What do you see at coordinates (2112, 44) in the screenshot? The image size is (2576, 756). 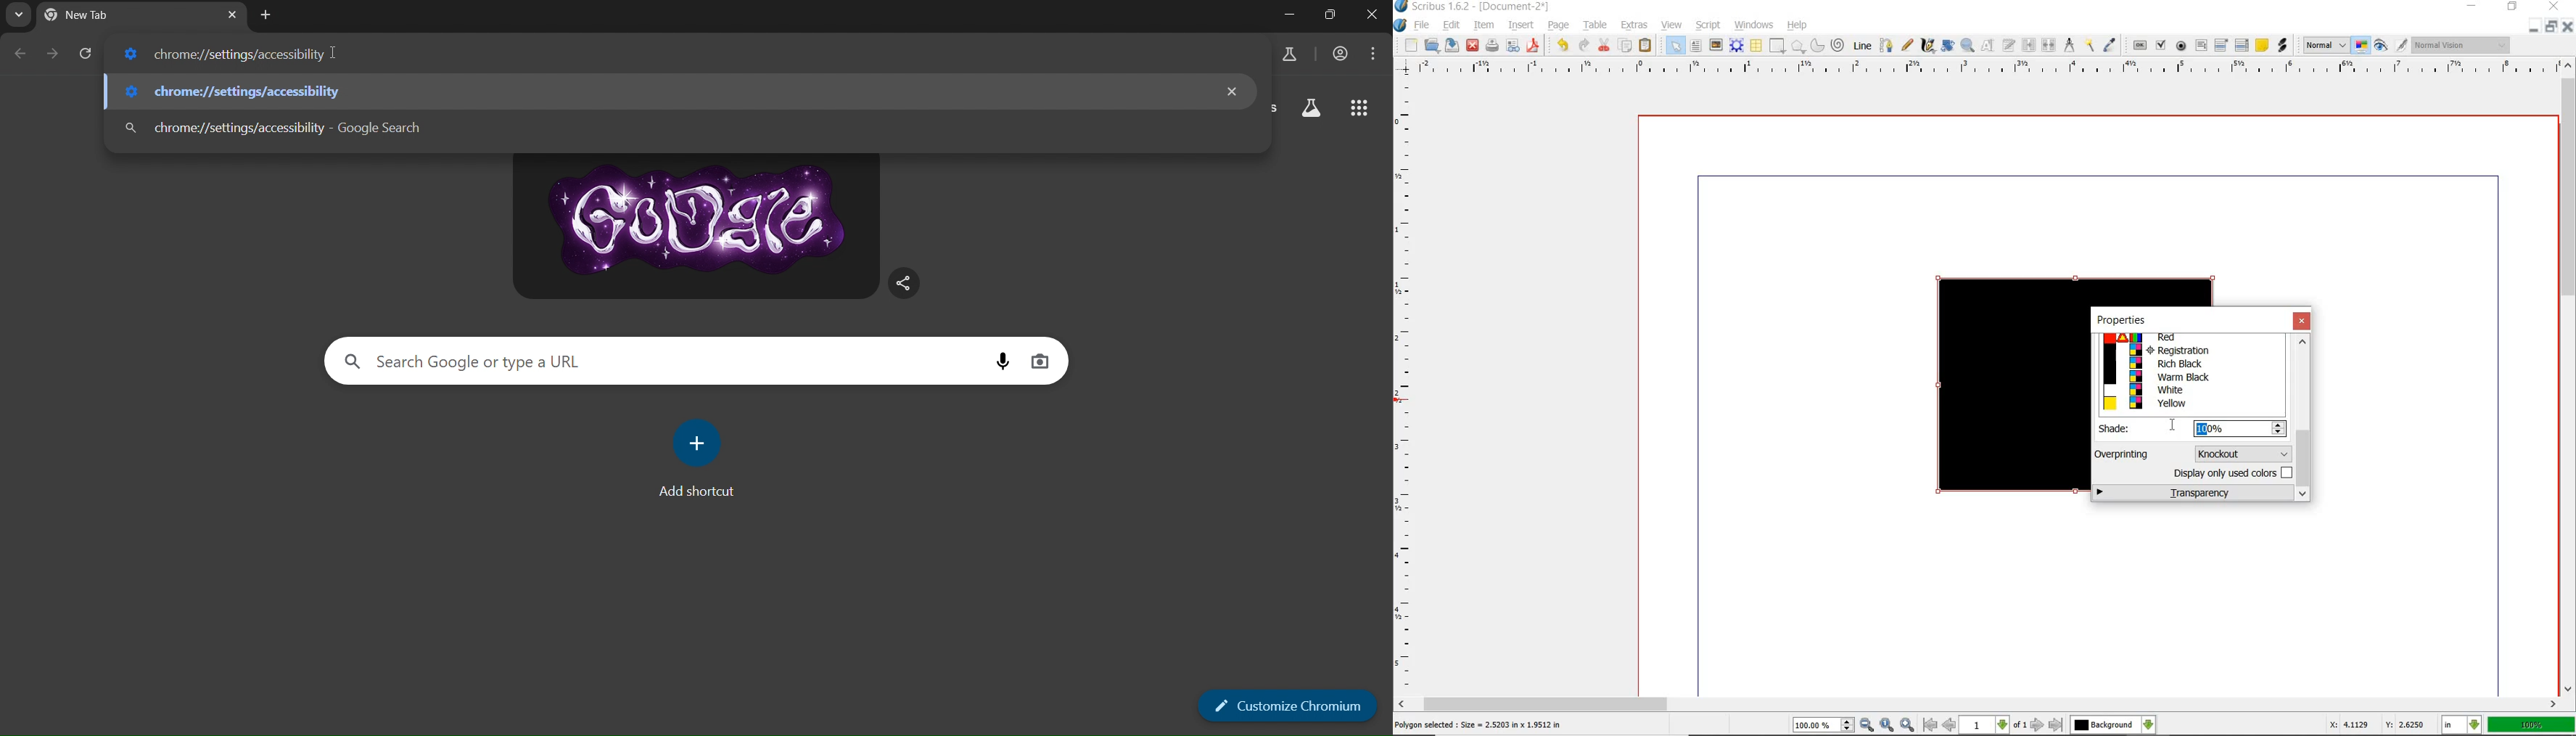 I see `eye dropper` at bounding box center [2112, 44].